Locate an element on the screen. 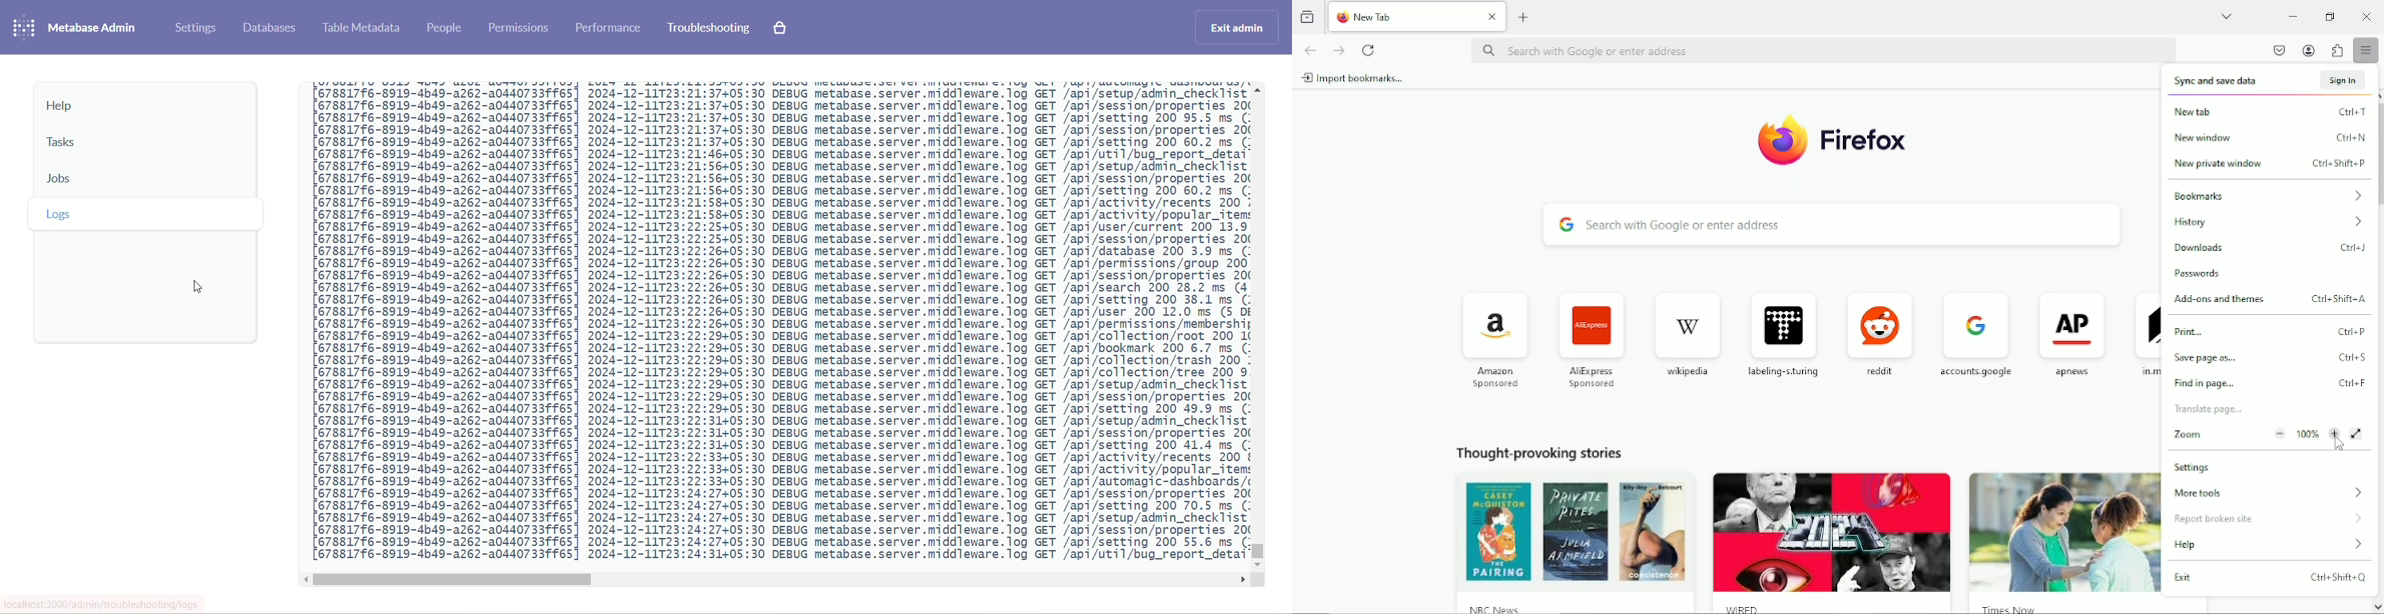 This screenshot has height=616, width=2408. New tab is located at coordinates (1524, 17).